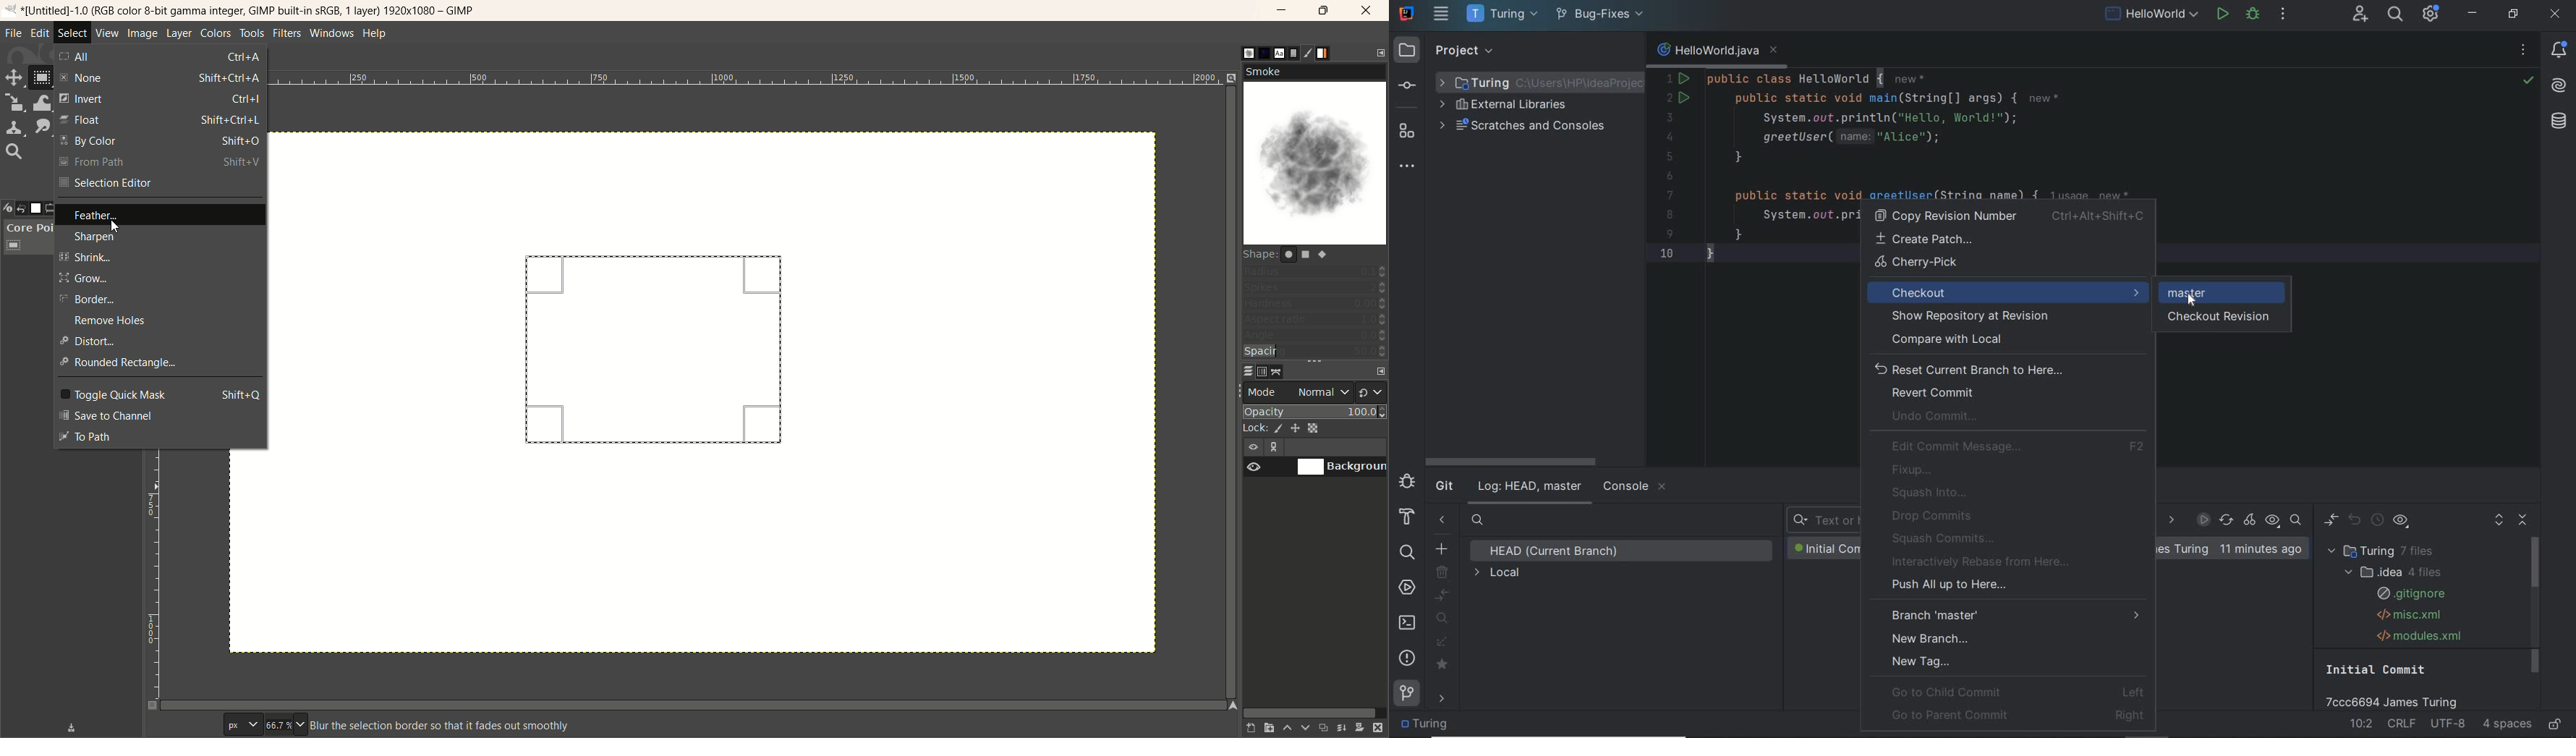 This screenshot has height=756, width=2576. Describe the element at coordinates (1380, 370) in the screenshot. I see `configure this tab` at that location.